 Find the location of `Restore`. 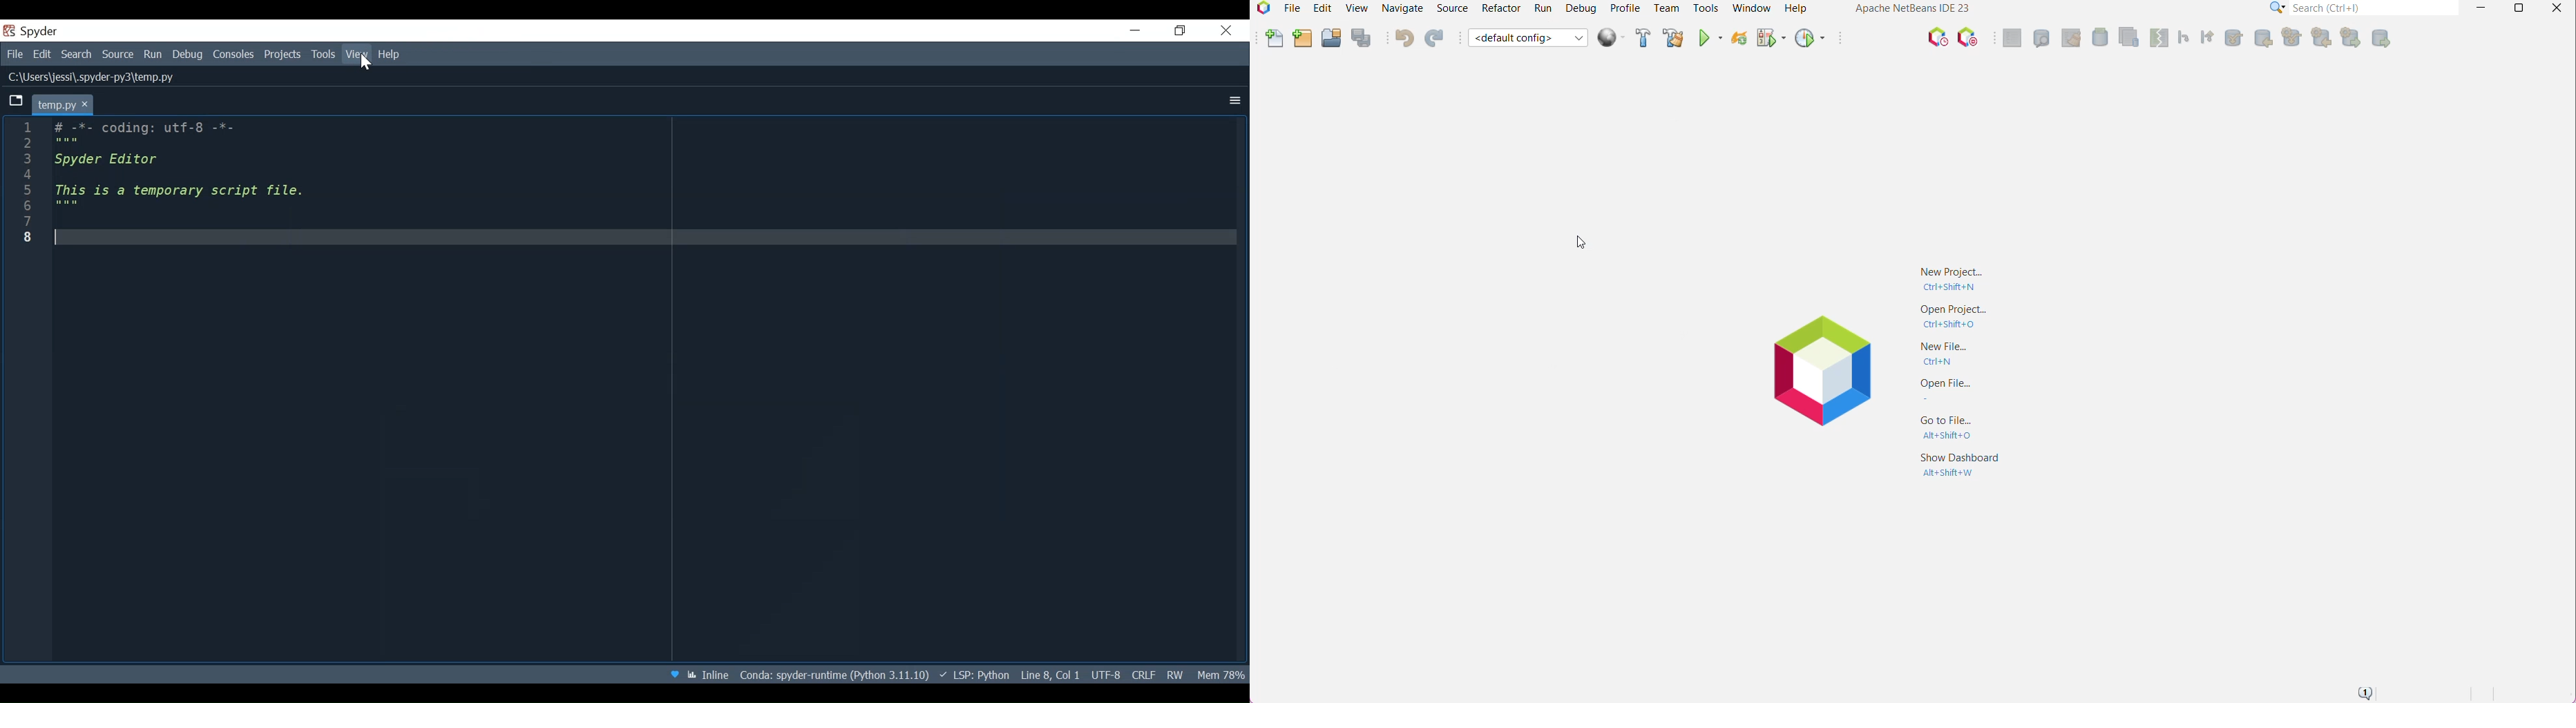

Restore is located at coordinates (1178, 30).